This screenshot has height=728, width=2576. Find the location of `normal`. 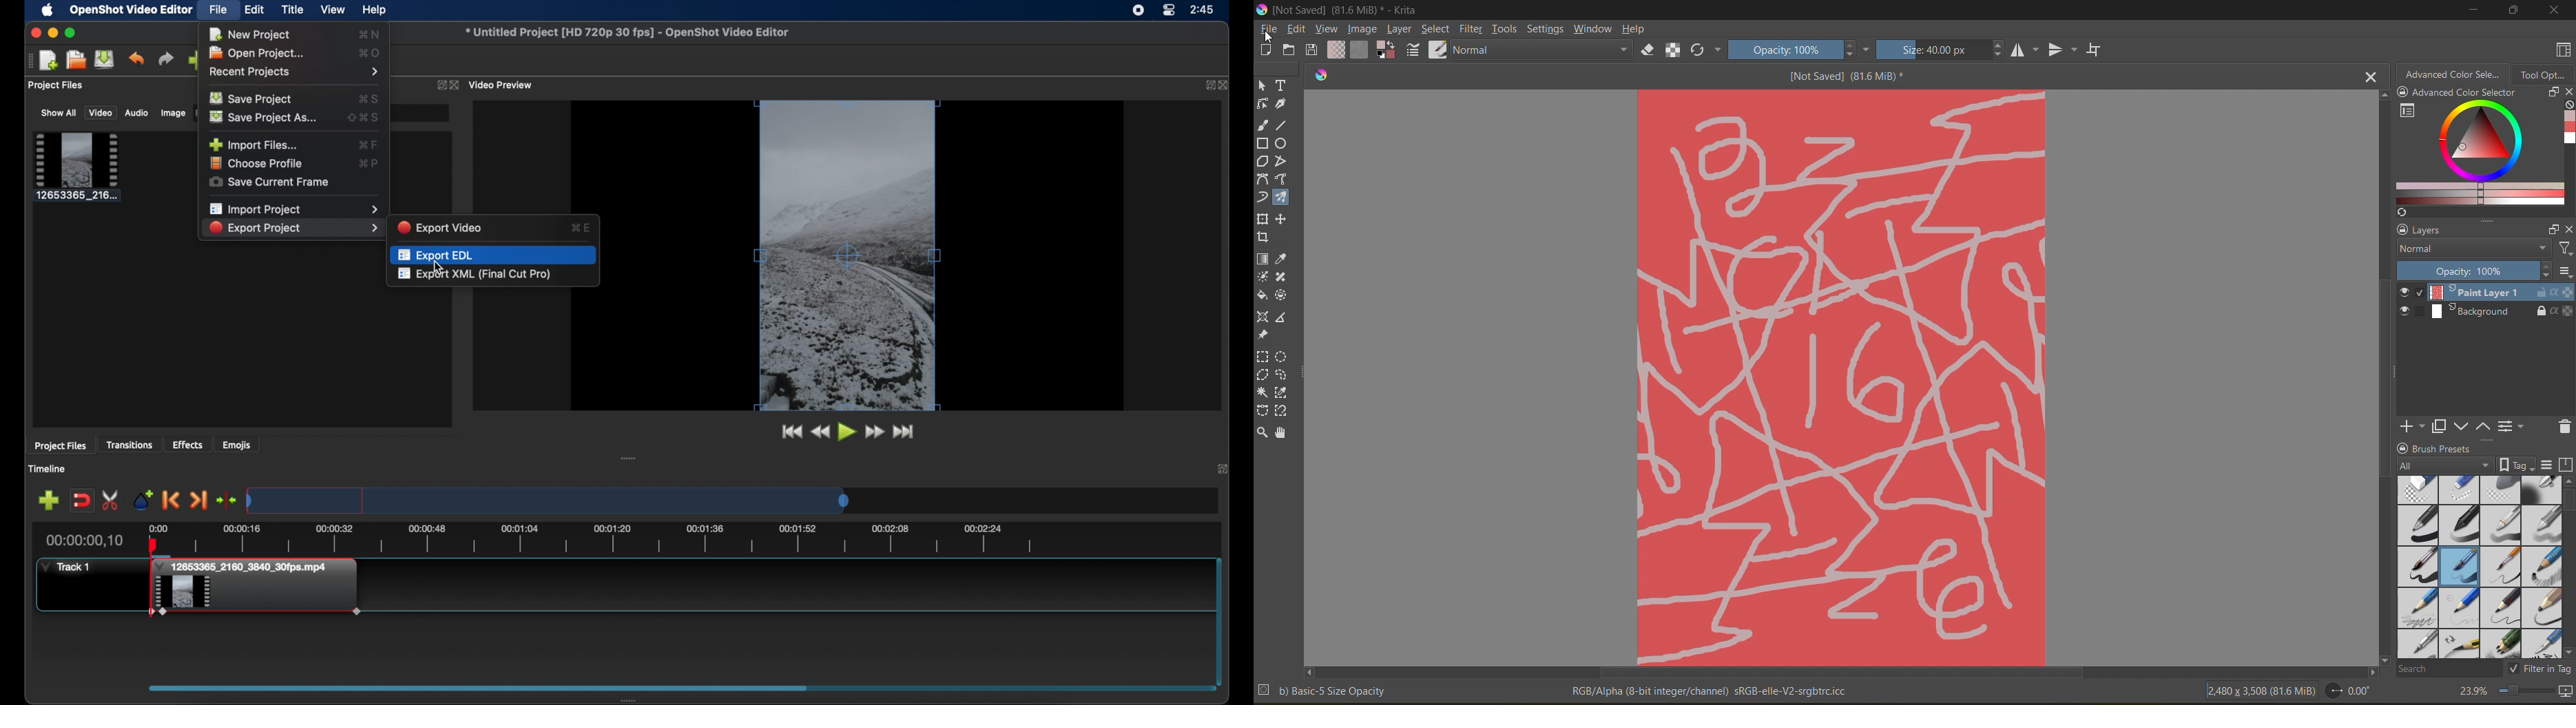

normal is located at coordinates (1541, 50).